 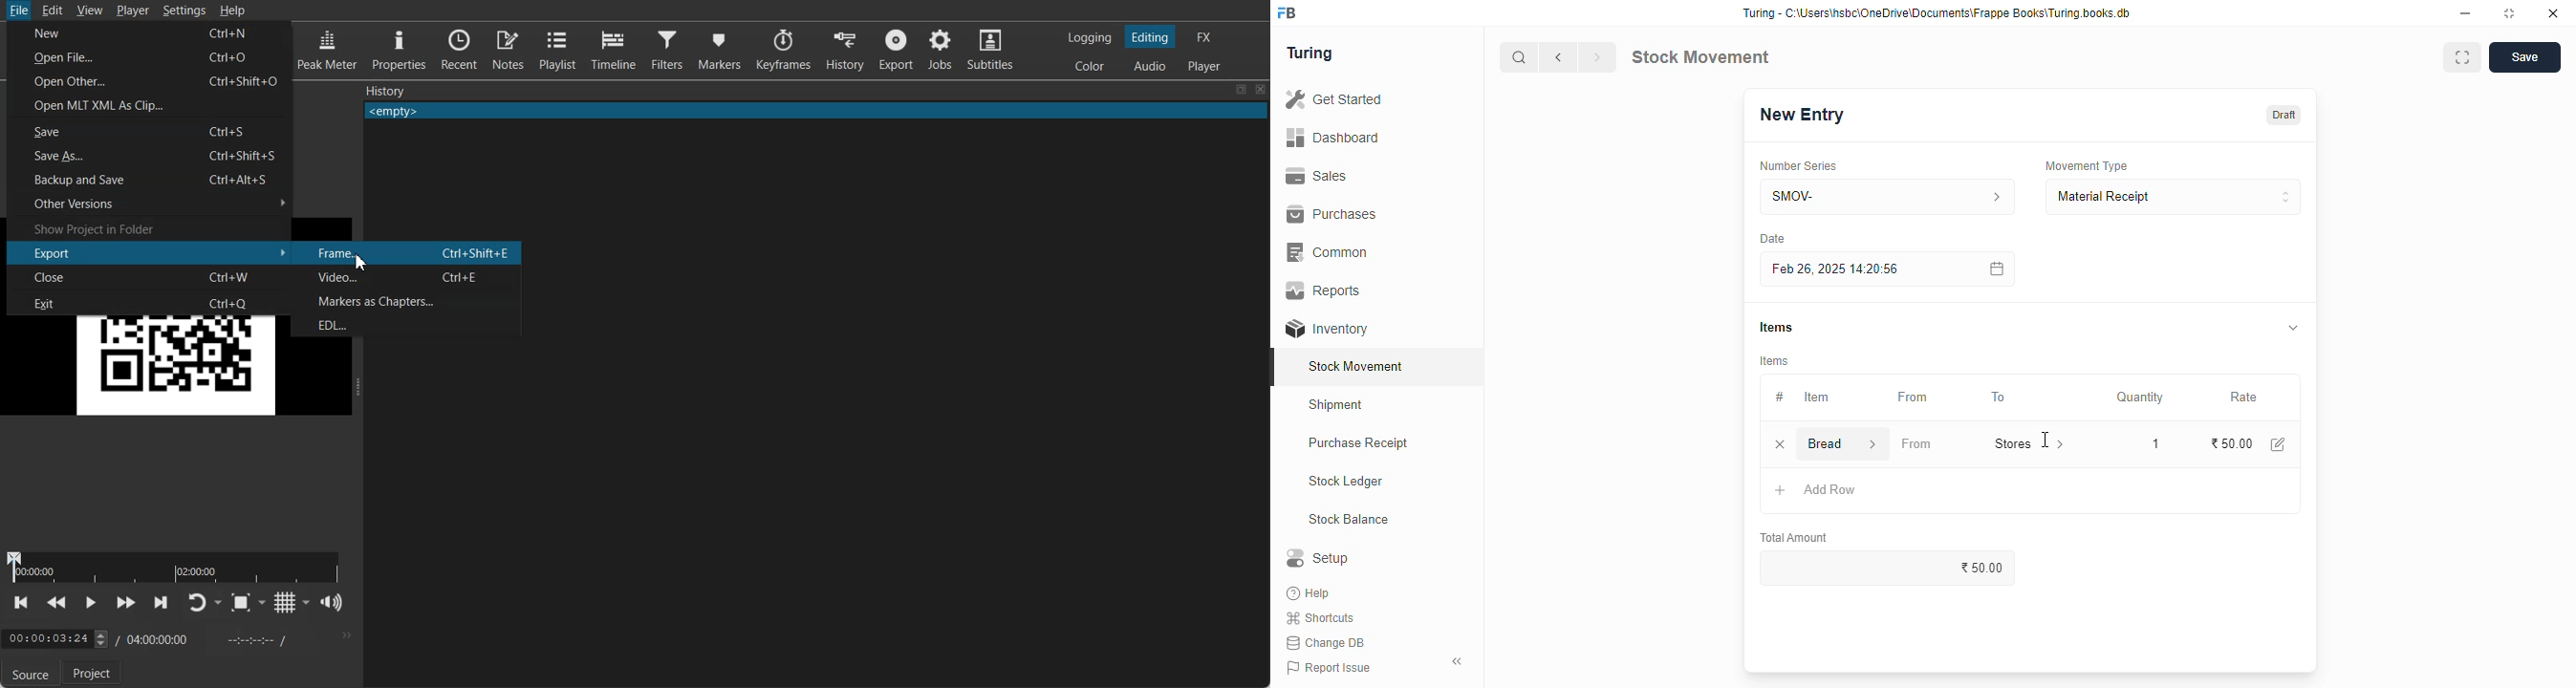 What do you see at coordinates (232, 10) in the screenshot?
I see `Help` at bounding box center [232, 10].